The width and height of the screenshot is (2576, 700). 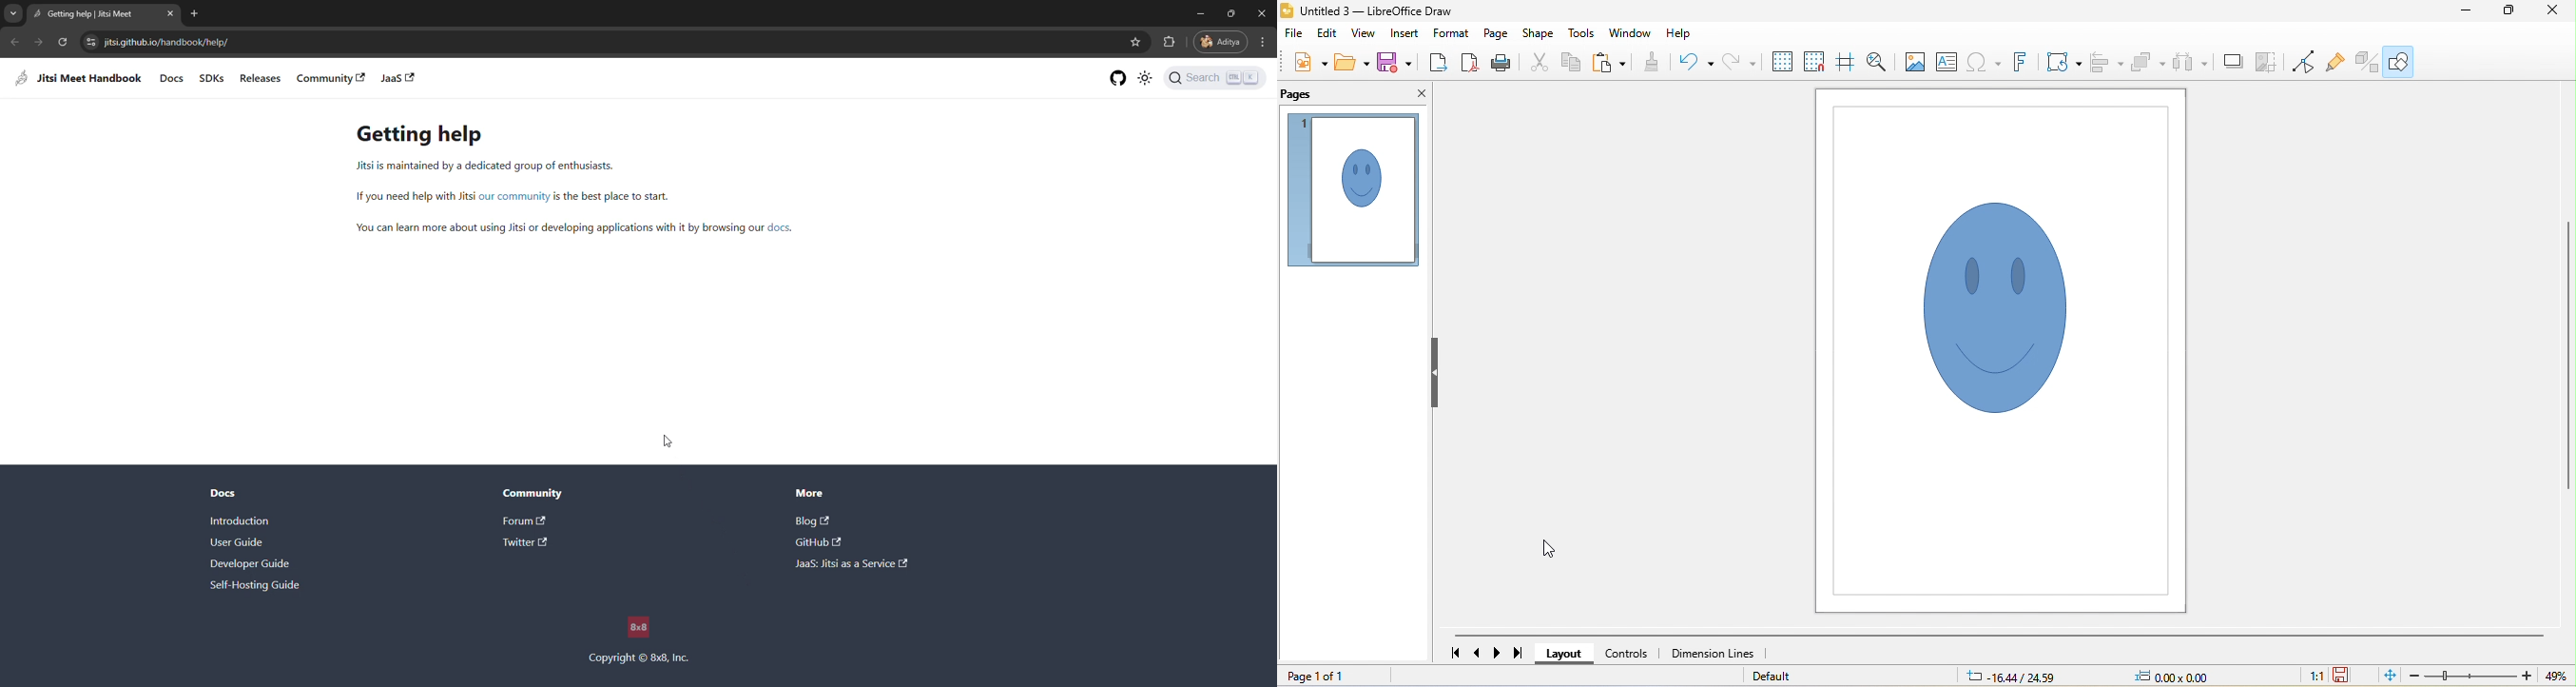 What do you see at coordinates (418, 134) in the screenshot?
I see `getting help` at bounding box center [418, 134].